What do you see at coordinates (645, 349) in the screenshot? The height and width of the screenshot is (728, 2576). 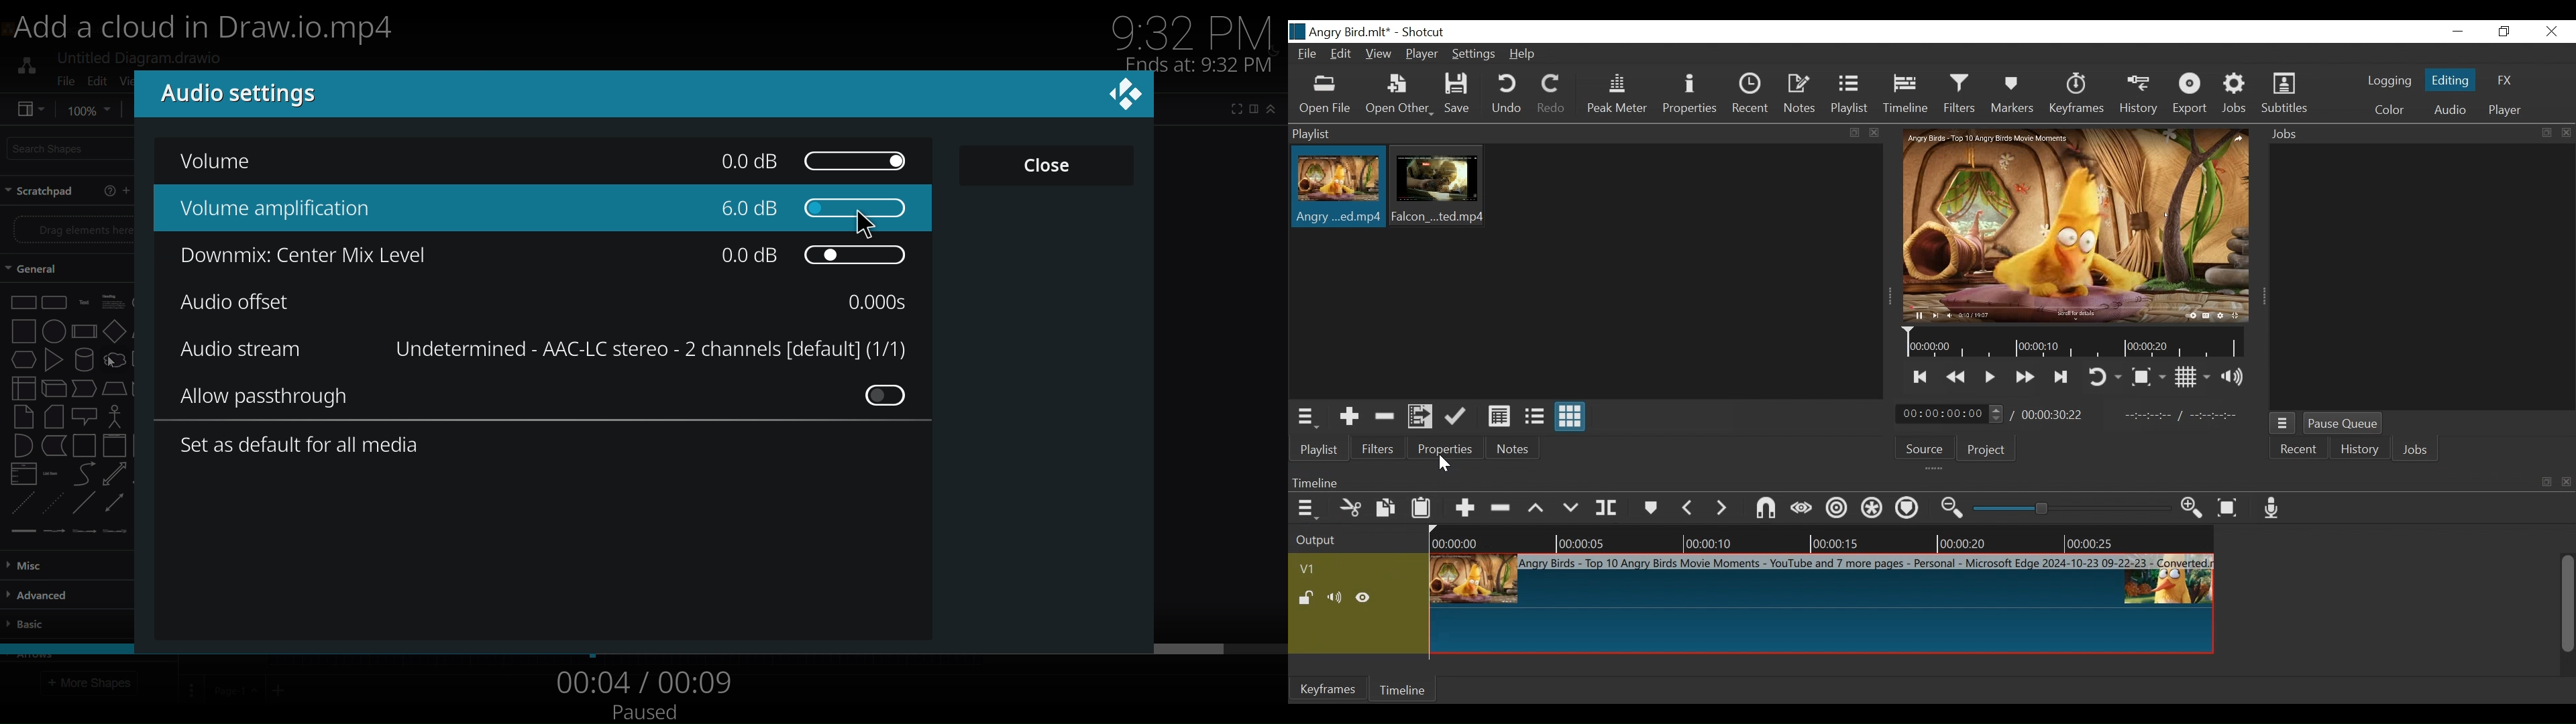 I see `Undetermined - AAC-LC stereo - 2 channels [default] (1/1)` at bounding box center [645, 349].